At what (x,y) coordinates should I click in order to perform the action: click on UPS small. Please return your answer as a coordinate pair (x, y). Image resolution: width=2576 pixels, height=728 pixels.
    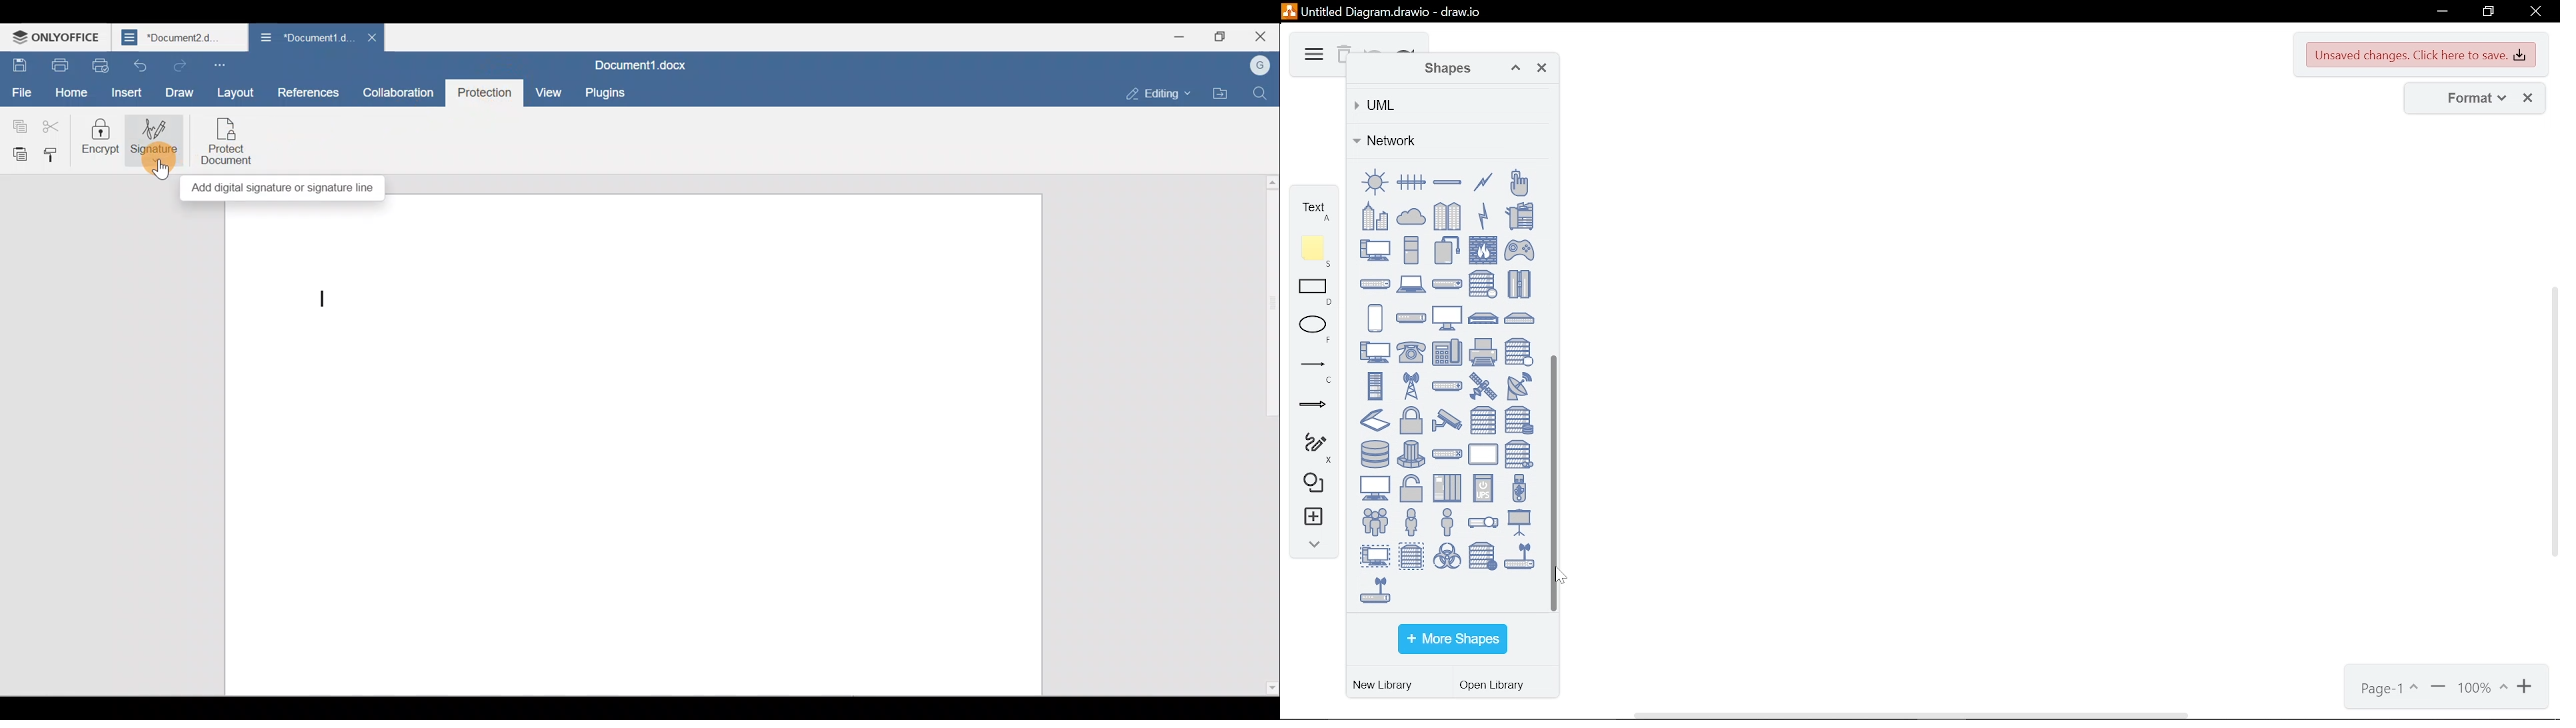
    Looking at the image, I should click on (1483, 487).